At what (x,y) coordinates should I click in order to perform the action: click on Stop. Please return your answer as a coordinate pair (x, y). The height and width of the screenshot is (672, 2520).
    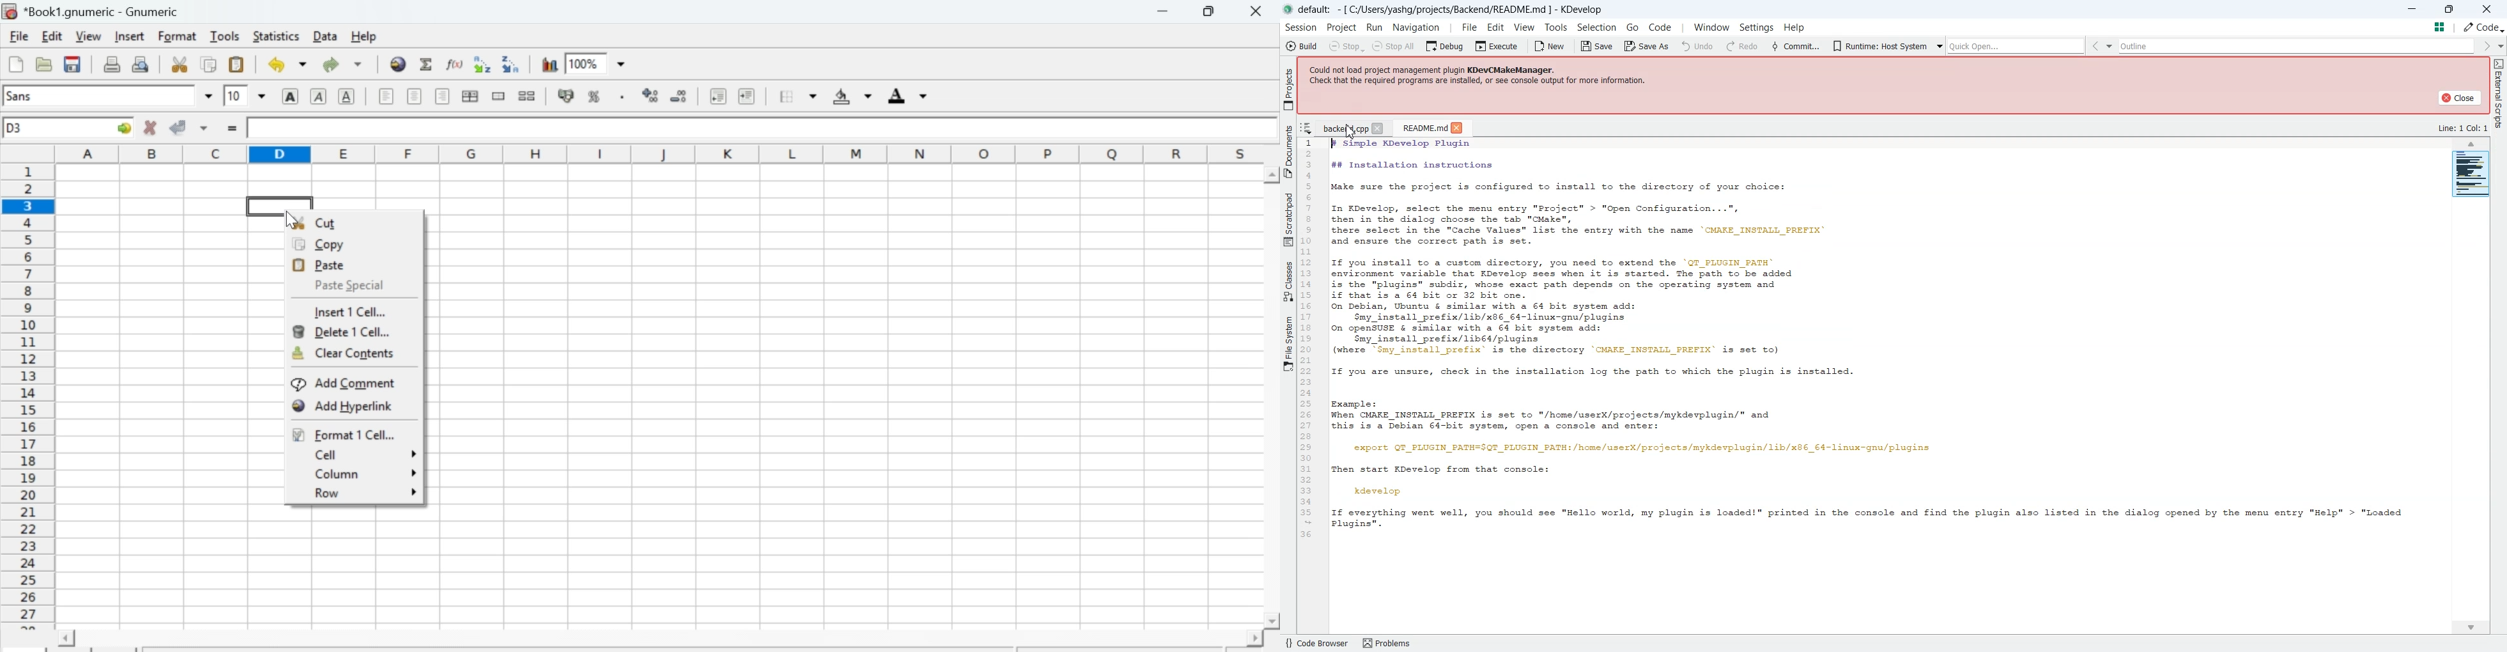
    Looking at the image, I should click on (1346, 46).